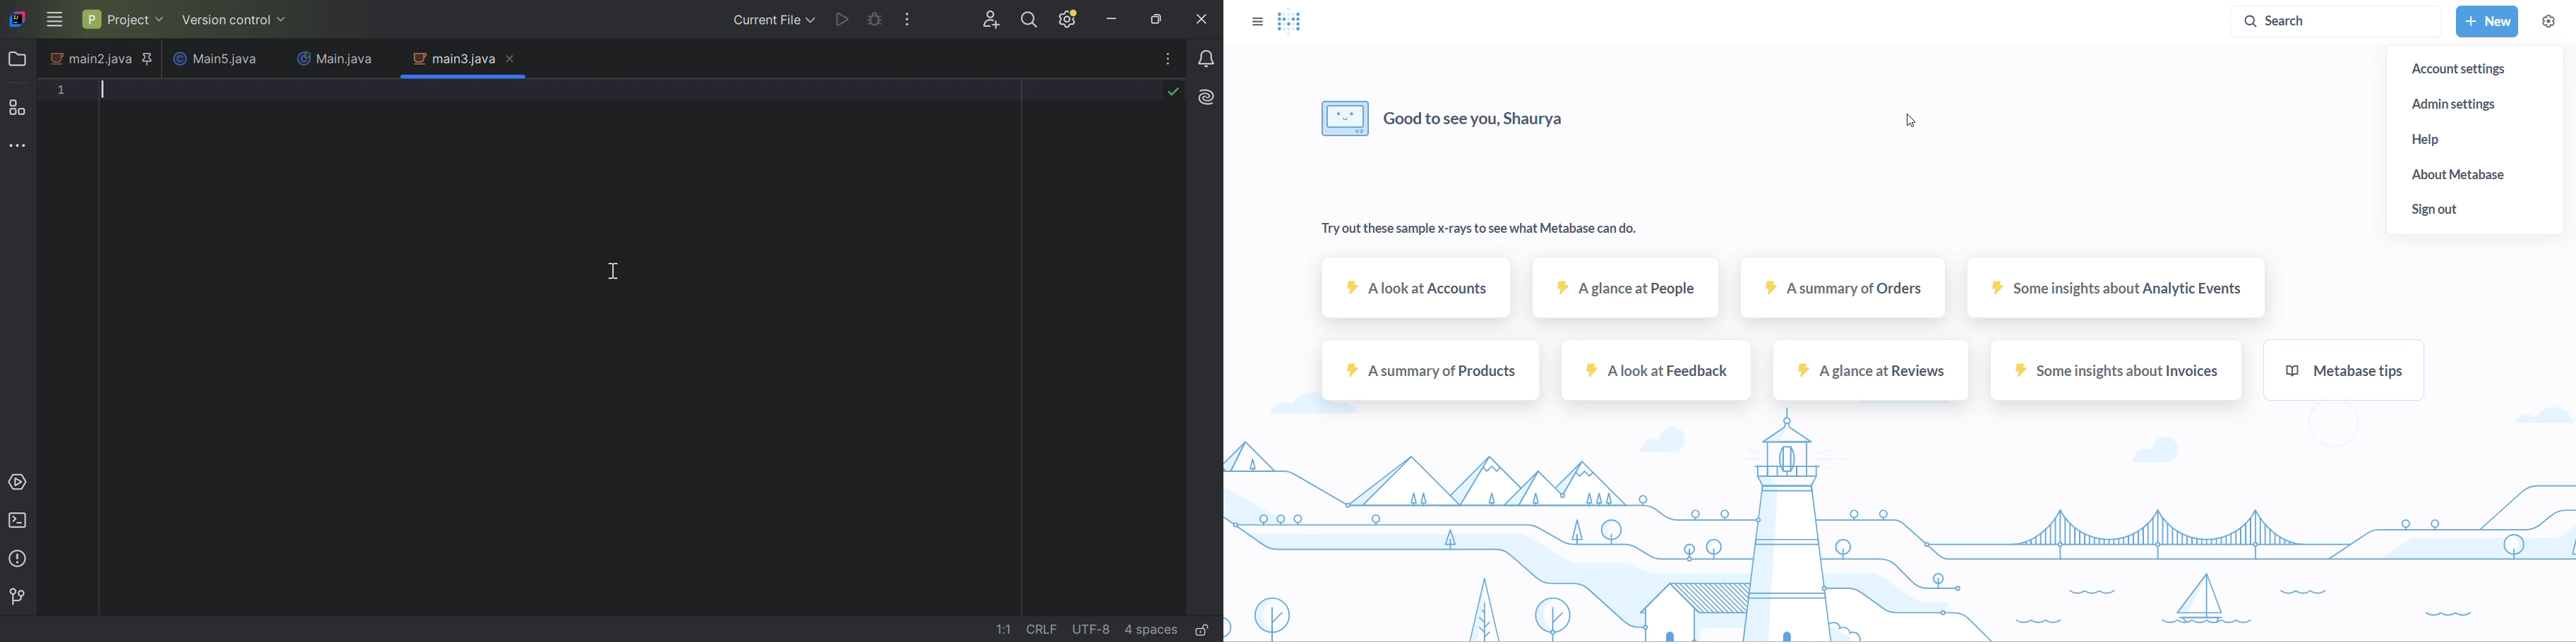 This screenshot has height=644, width=2576. I want to click on More tool windows, so click(20, 145).